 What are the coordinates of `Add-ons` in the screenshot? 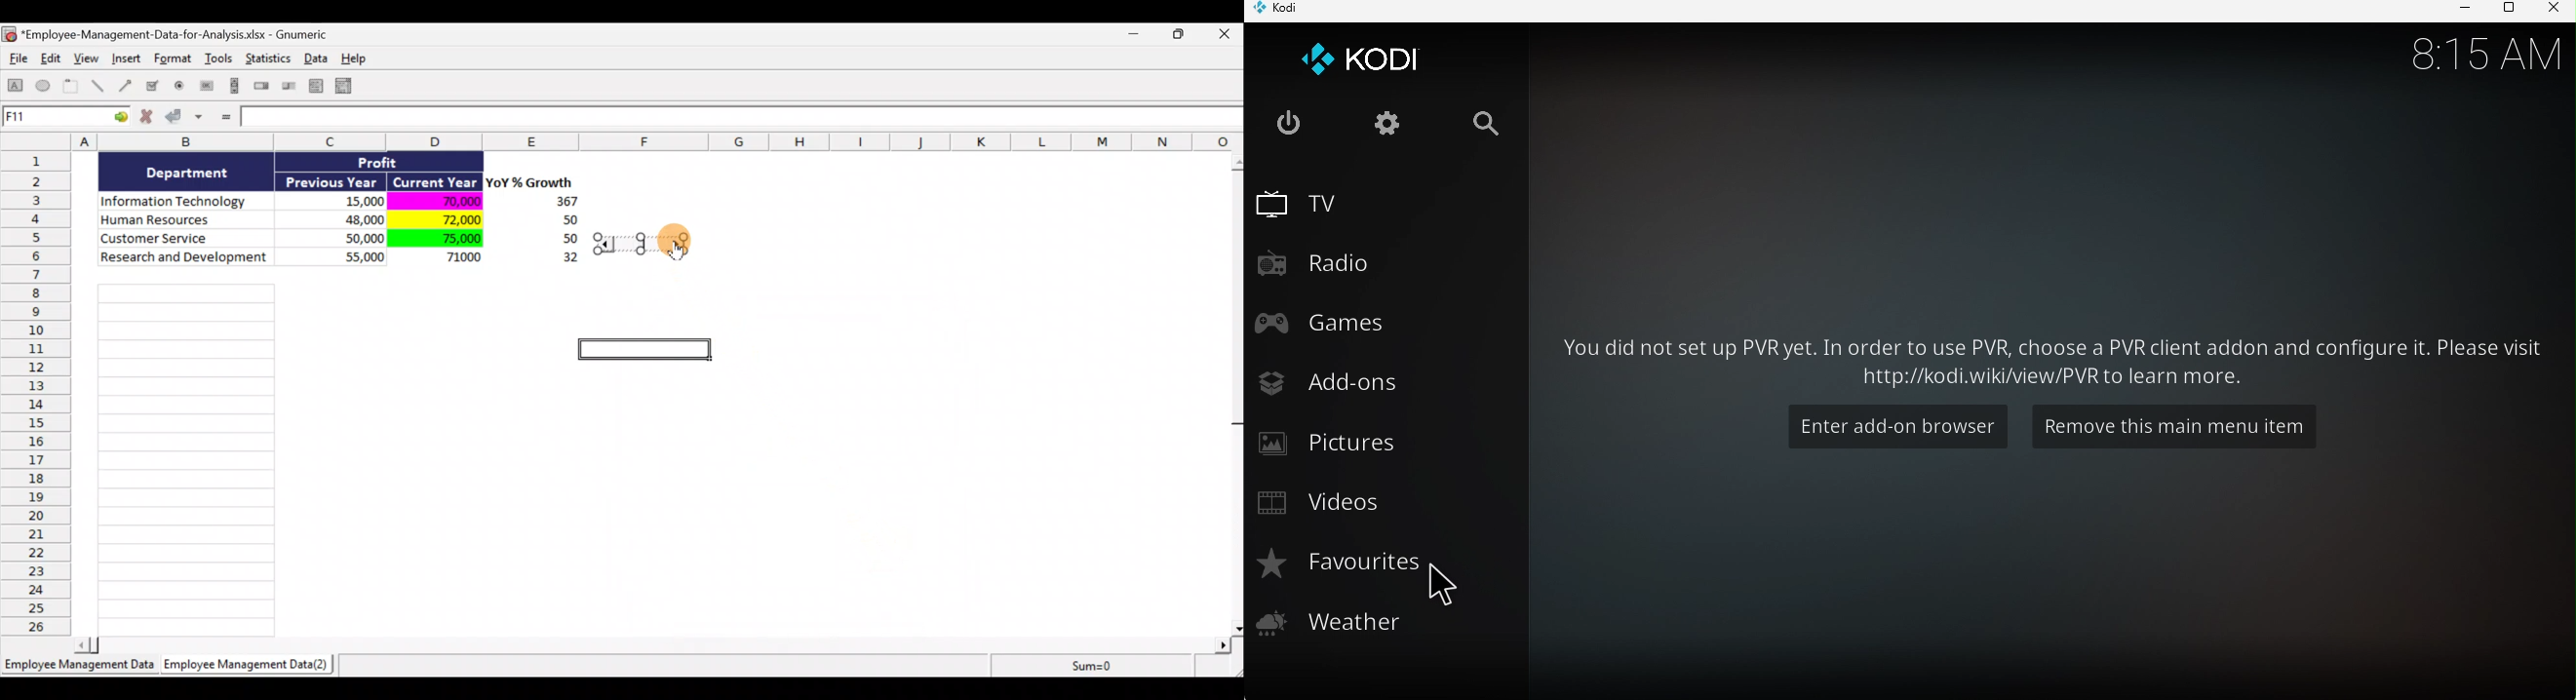 It's located at (1376, 380).